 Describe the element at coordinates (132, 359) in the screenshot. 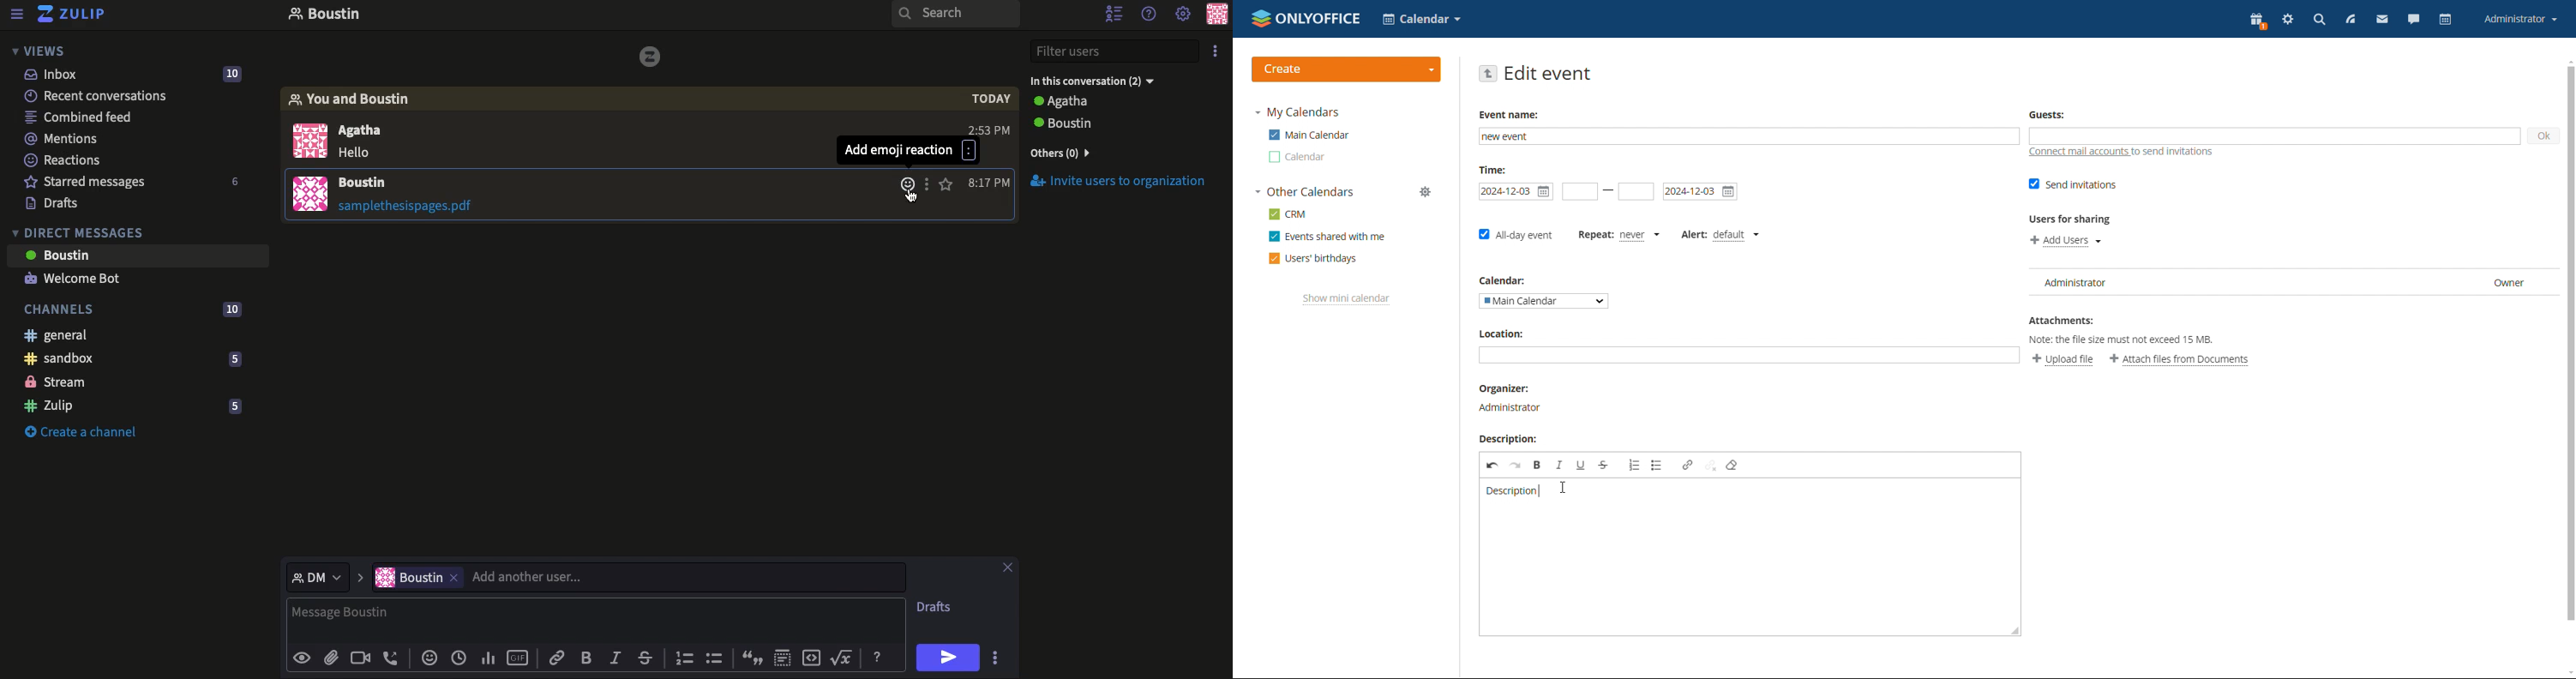

I see `Sandbox` at that location.